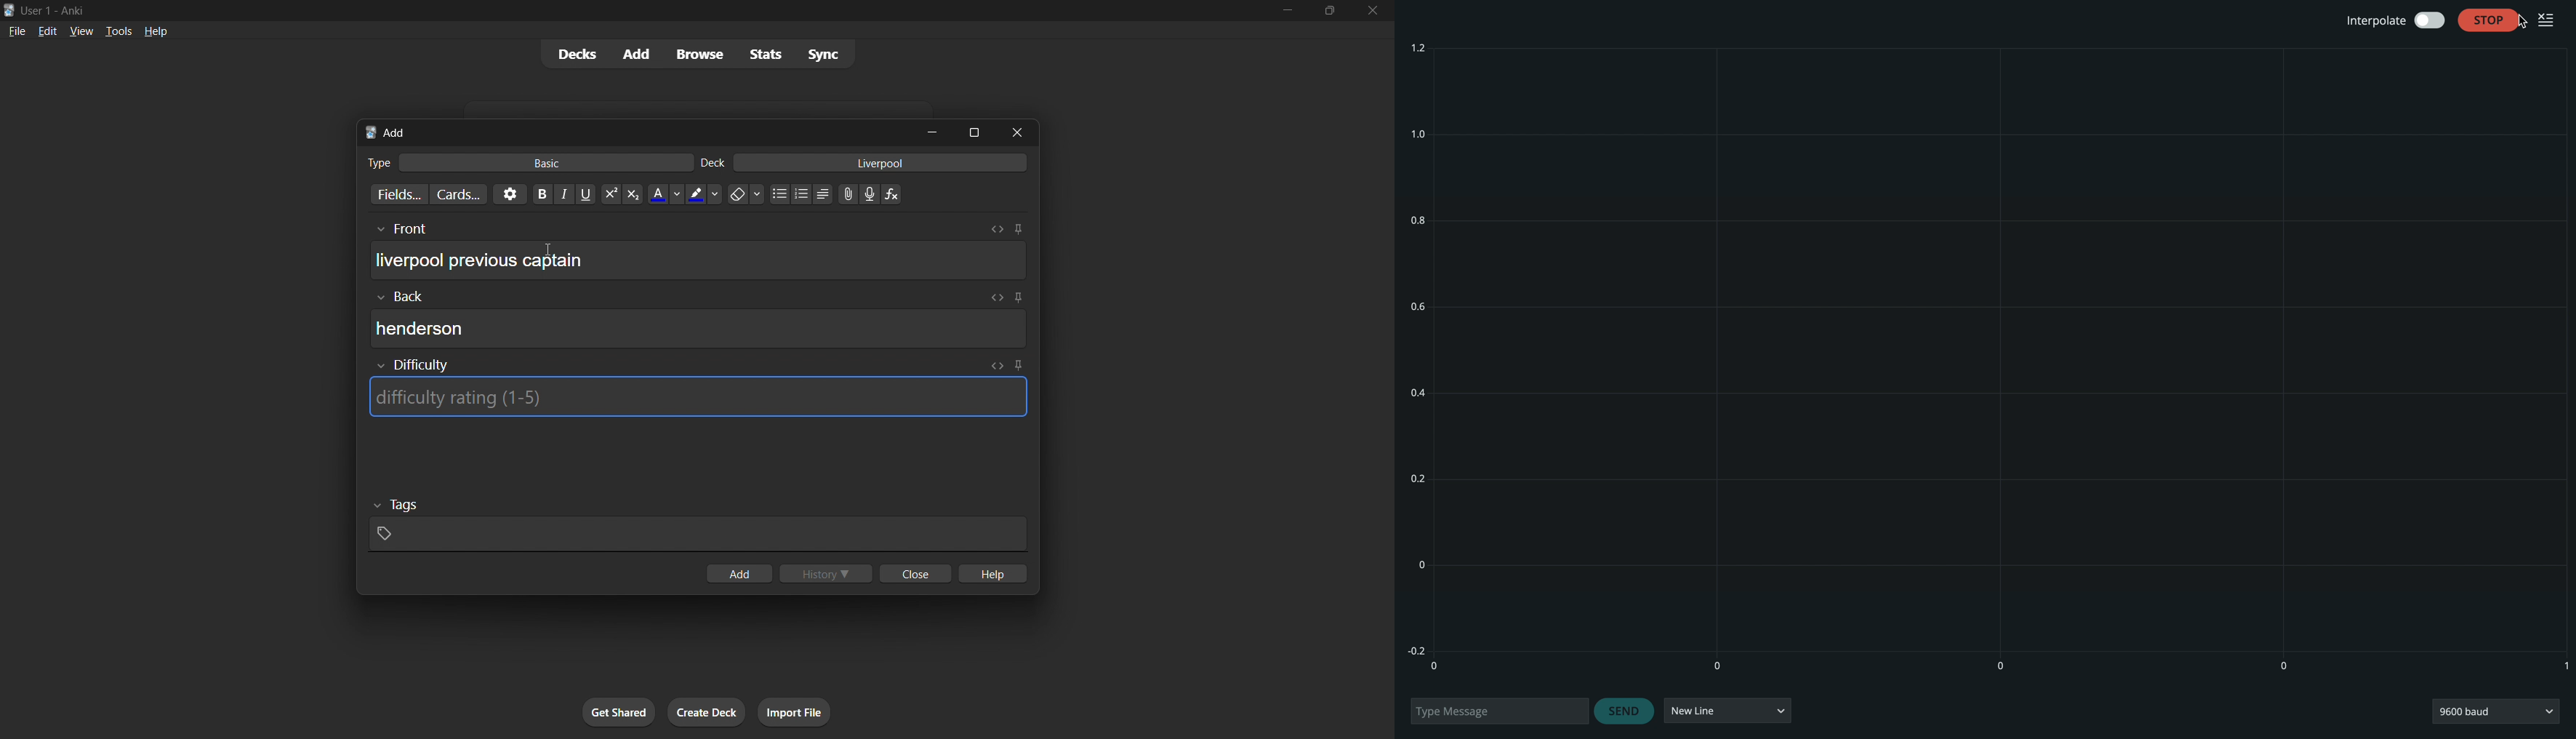 The width and height of the screenshot is (2576, 756). Describe the element at coordinates (507, 193) in the screenshot. I see `options` at that location.